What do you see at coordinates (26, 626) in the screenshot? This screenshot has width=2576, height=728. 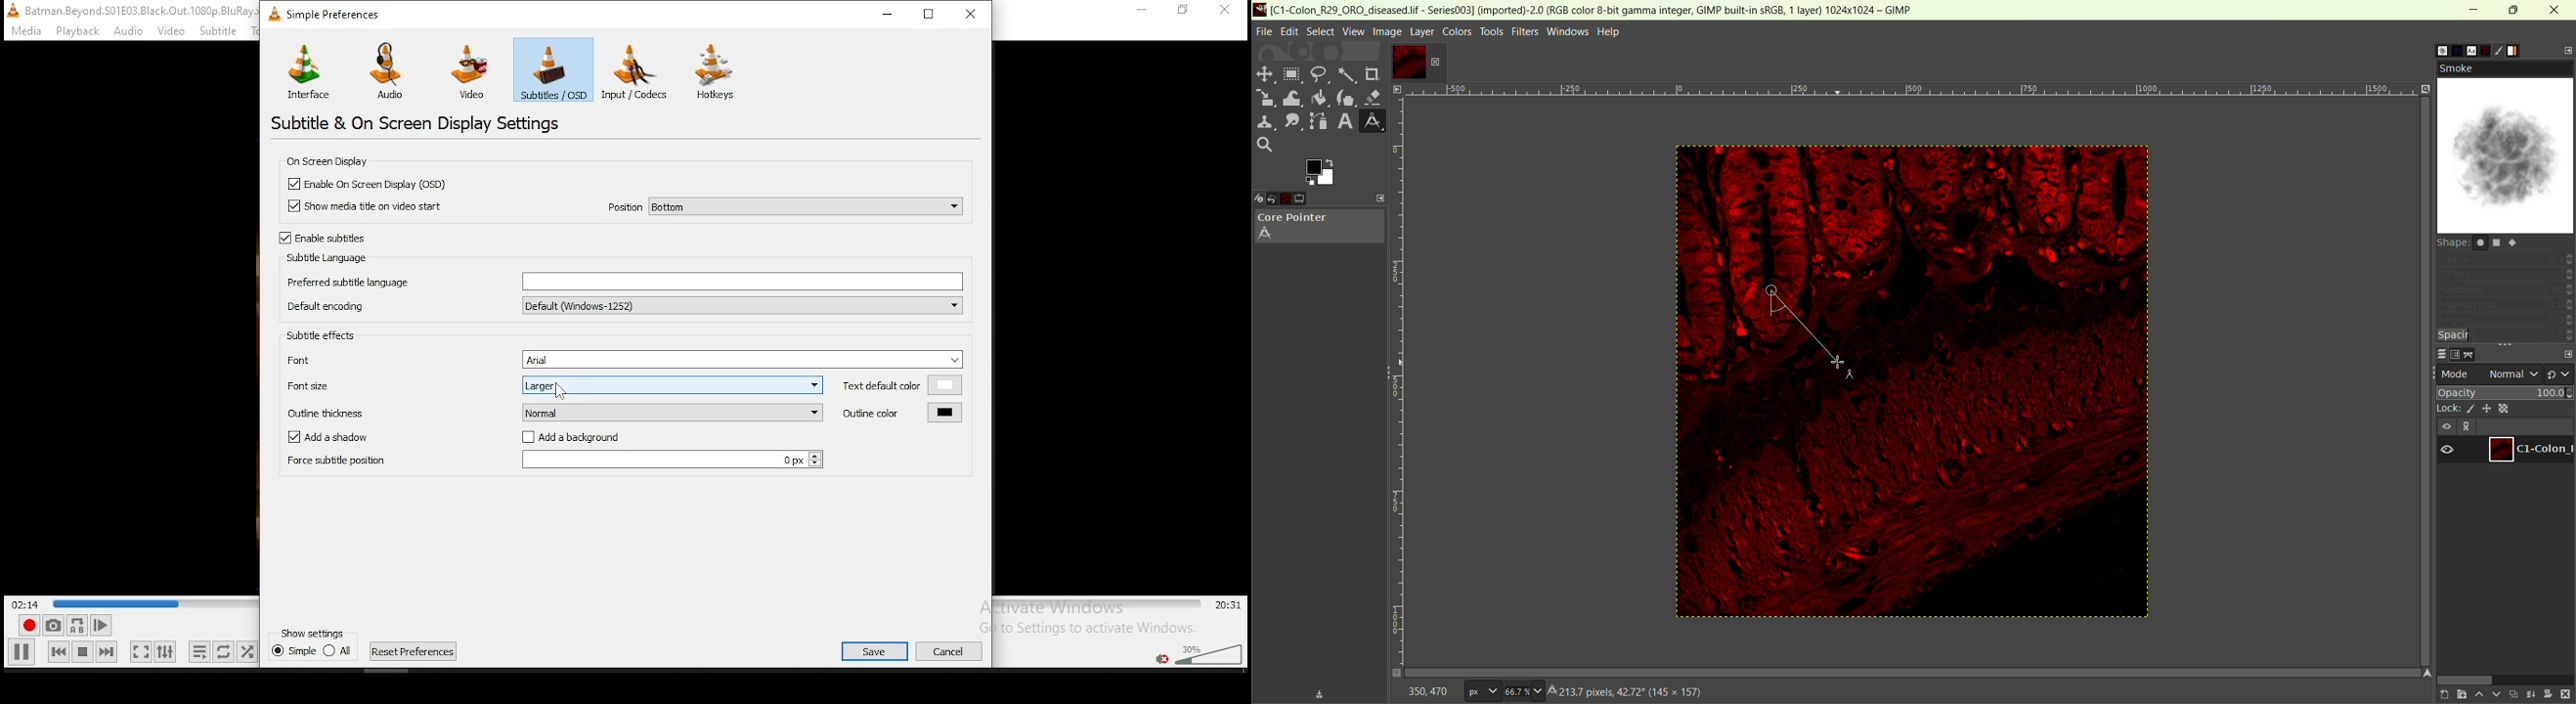 I see `record` at bounding box center [26, 626].